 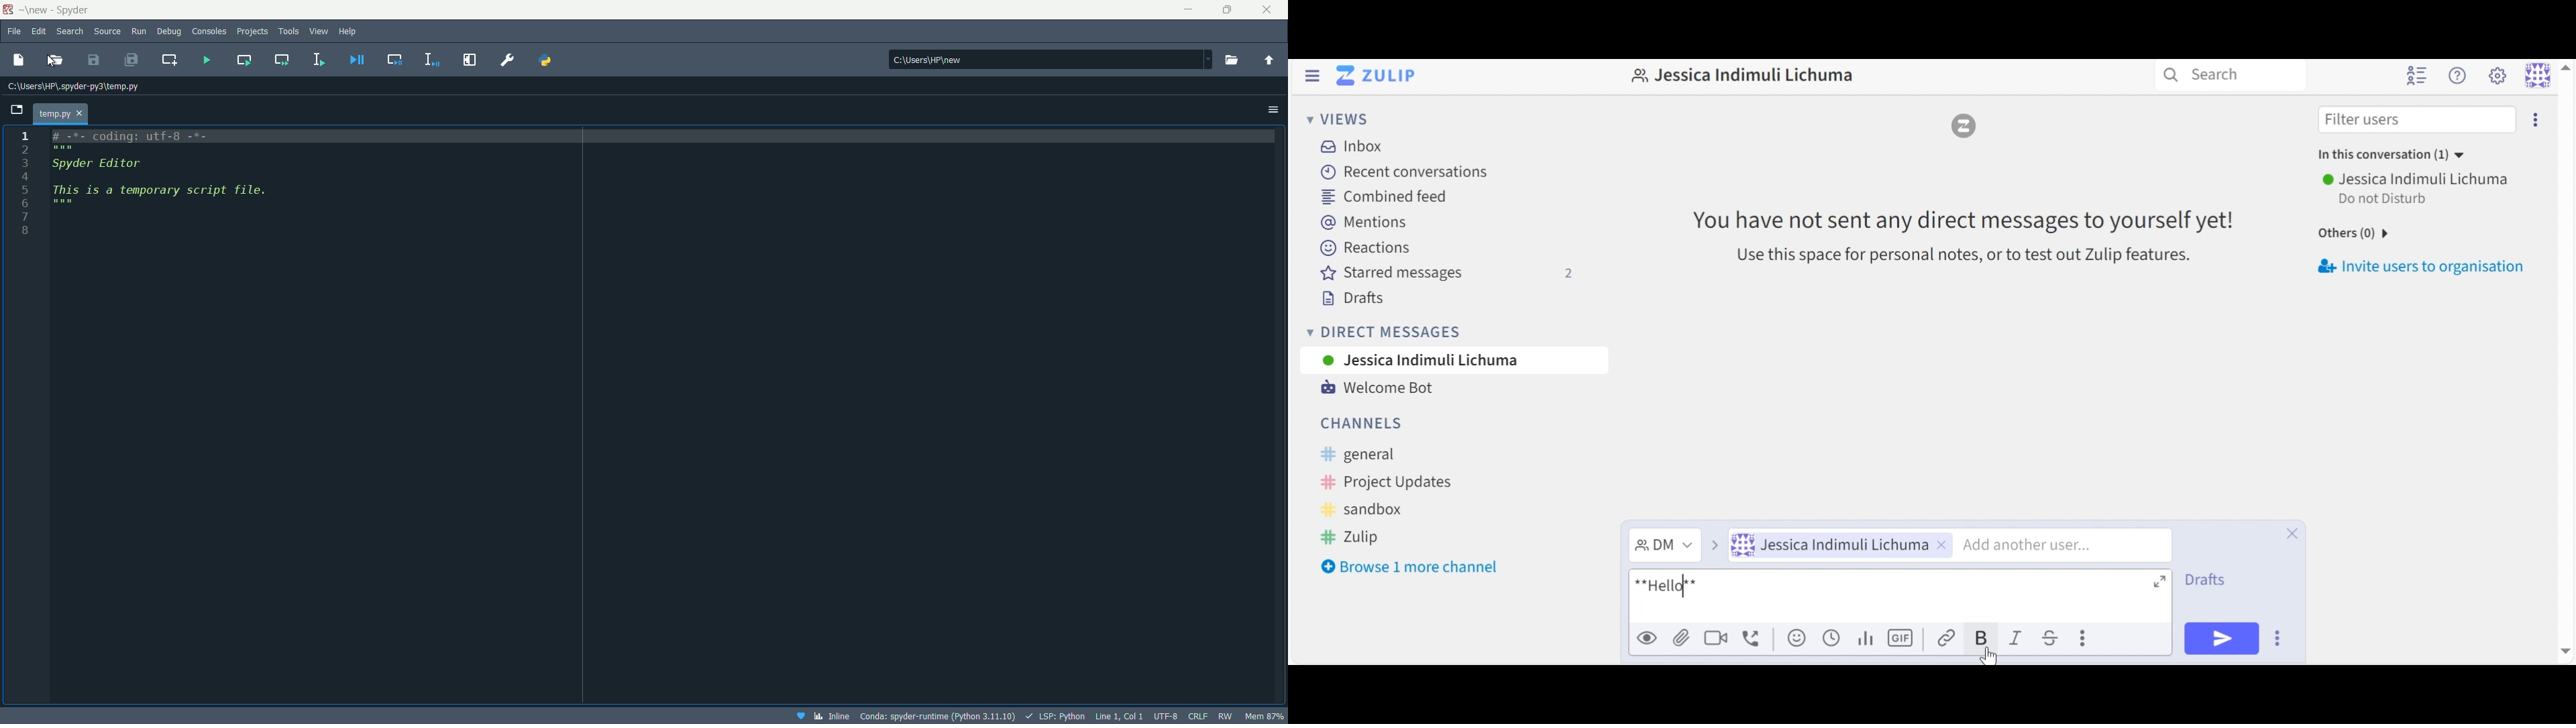 What do you see at coordinates (1367, 509) in the screenshot?
I see `sandbox` at bounding box center [1367, 509].